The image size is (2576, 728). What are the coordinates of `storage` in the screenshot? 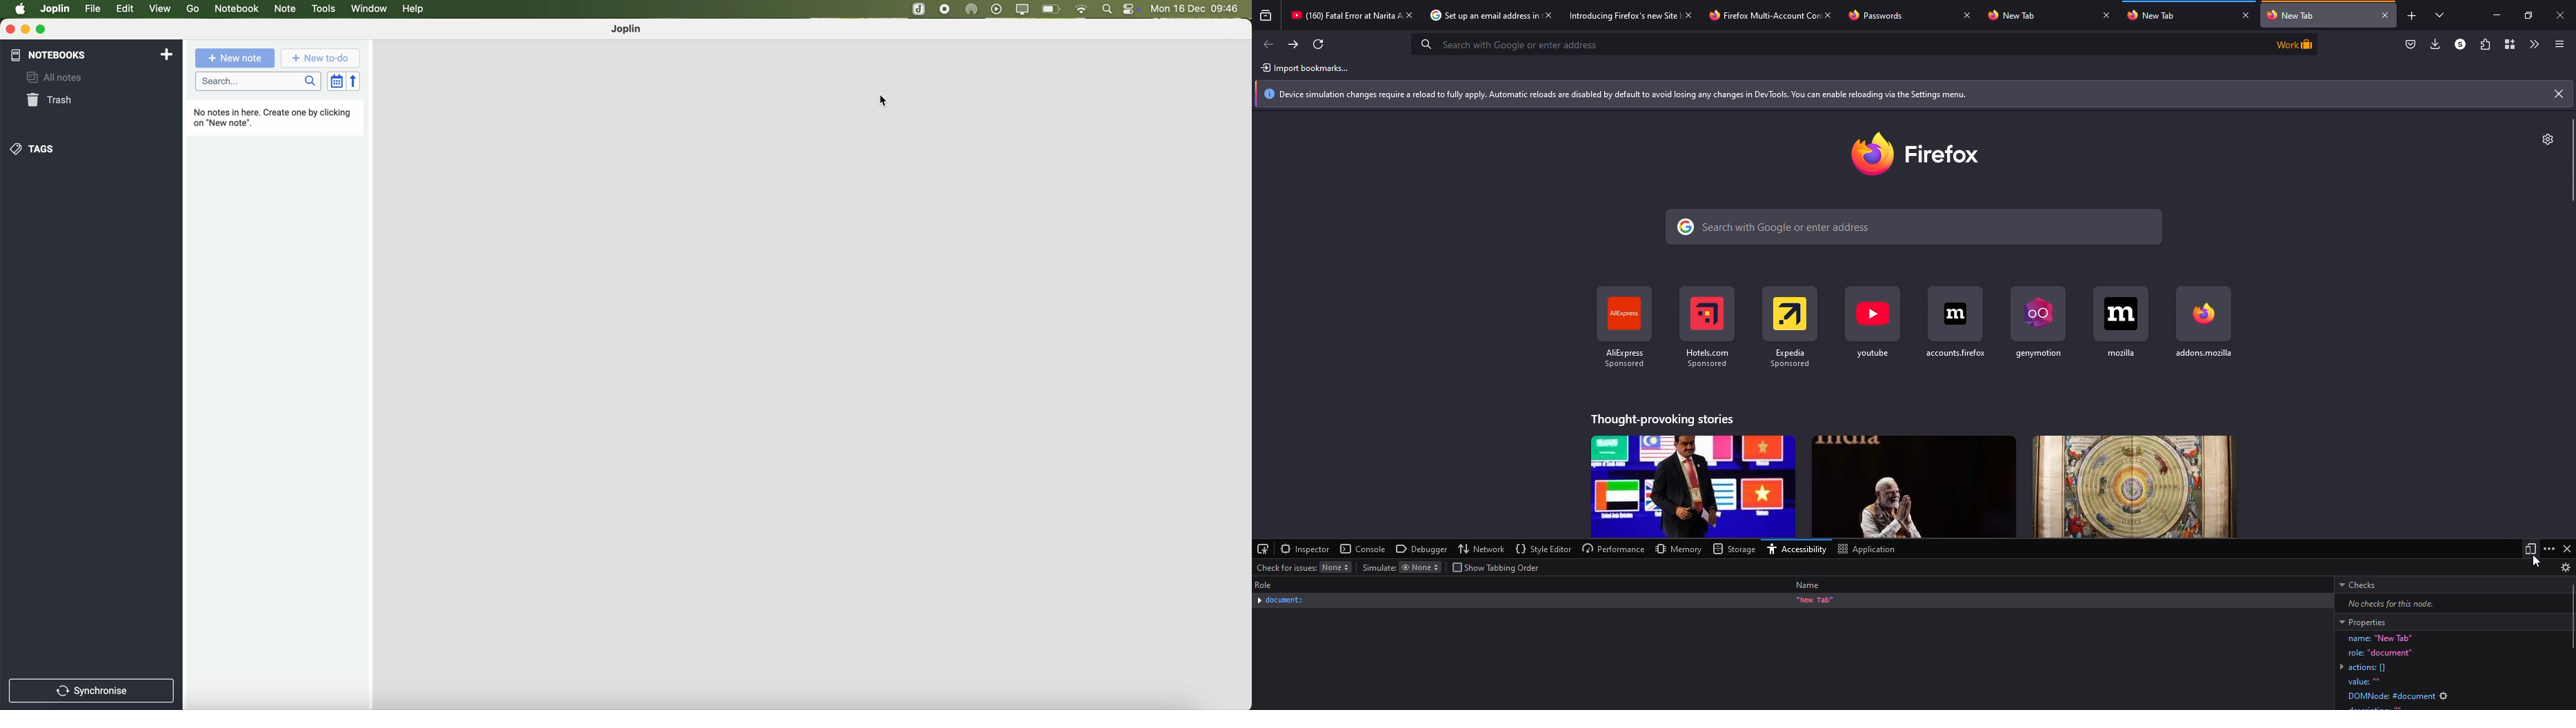 It's located at (1733, 548).